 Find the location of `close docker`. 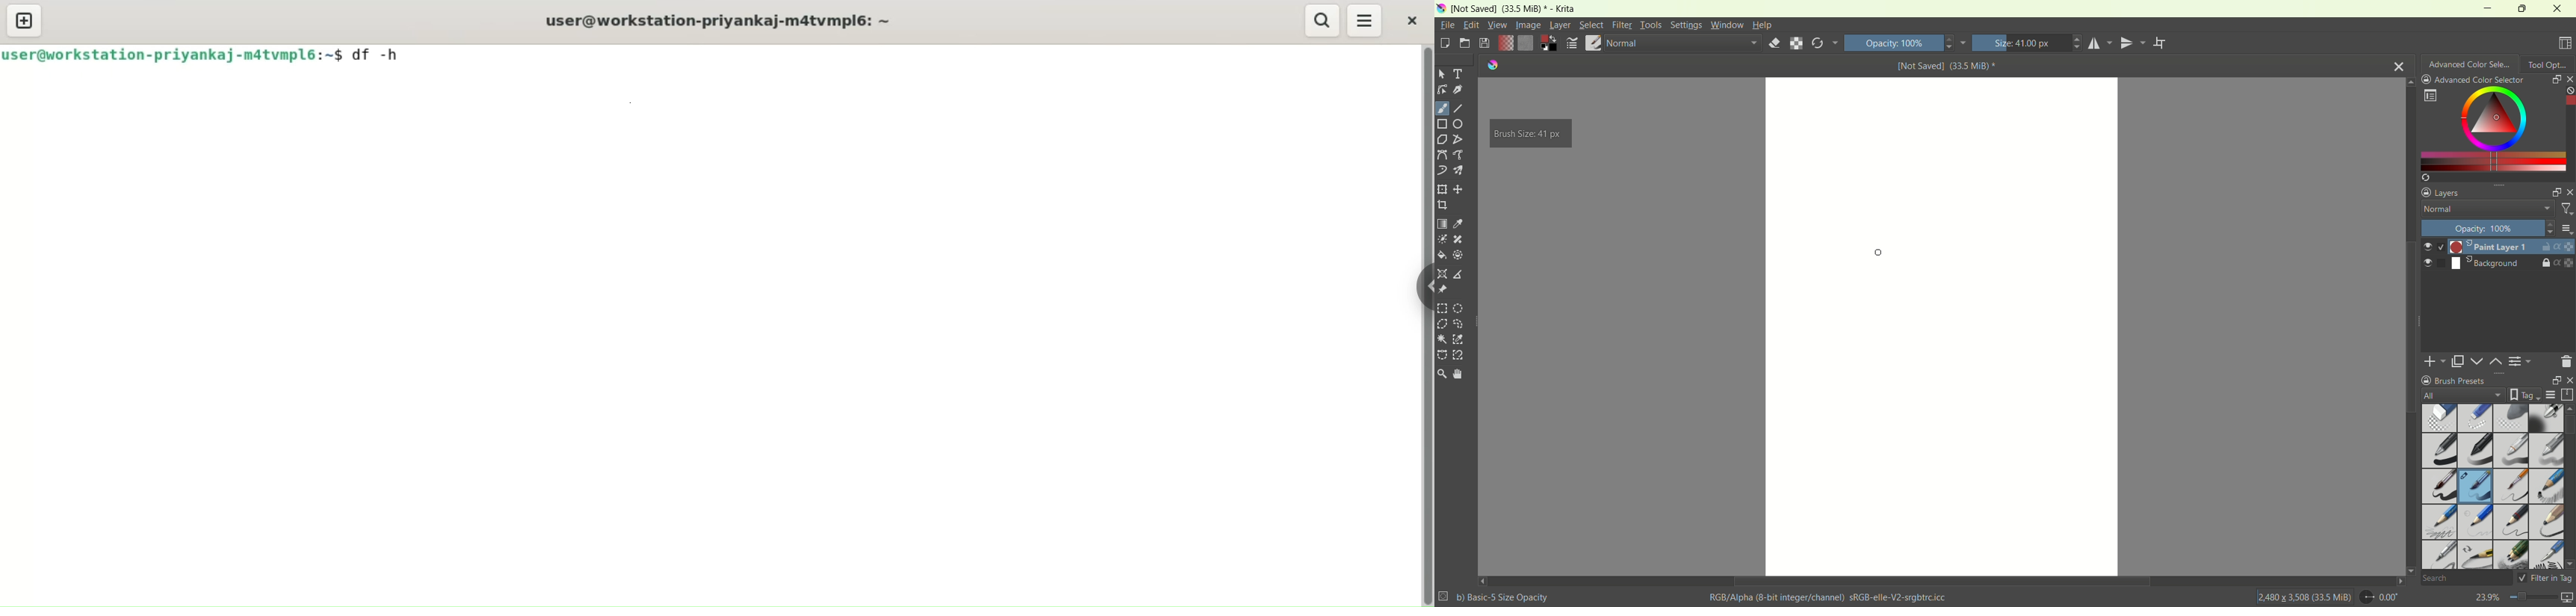

close docker is located at coordinates (2569, 192).